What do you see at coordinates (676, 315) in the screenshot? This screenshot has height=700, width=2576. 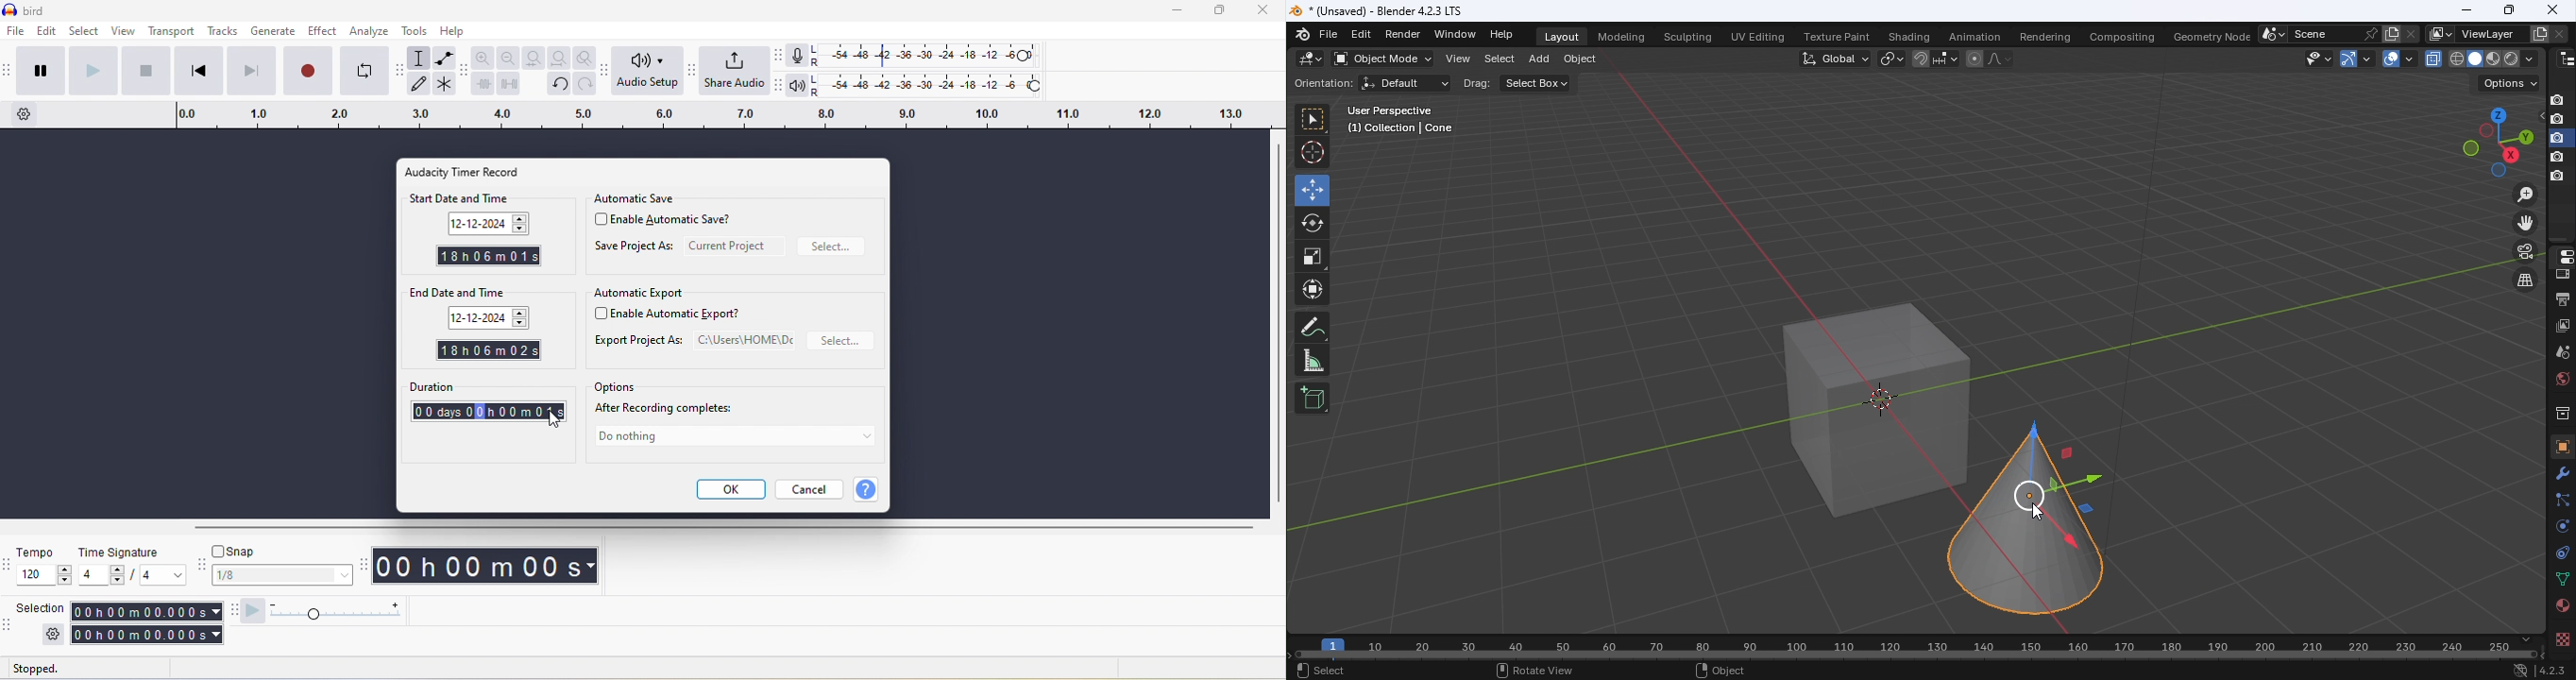 I see `enable automatic export?` at bounding box center [676, 315].